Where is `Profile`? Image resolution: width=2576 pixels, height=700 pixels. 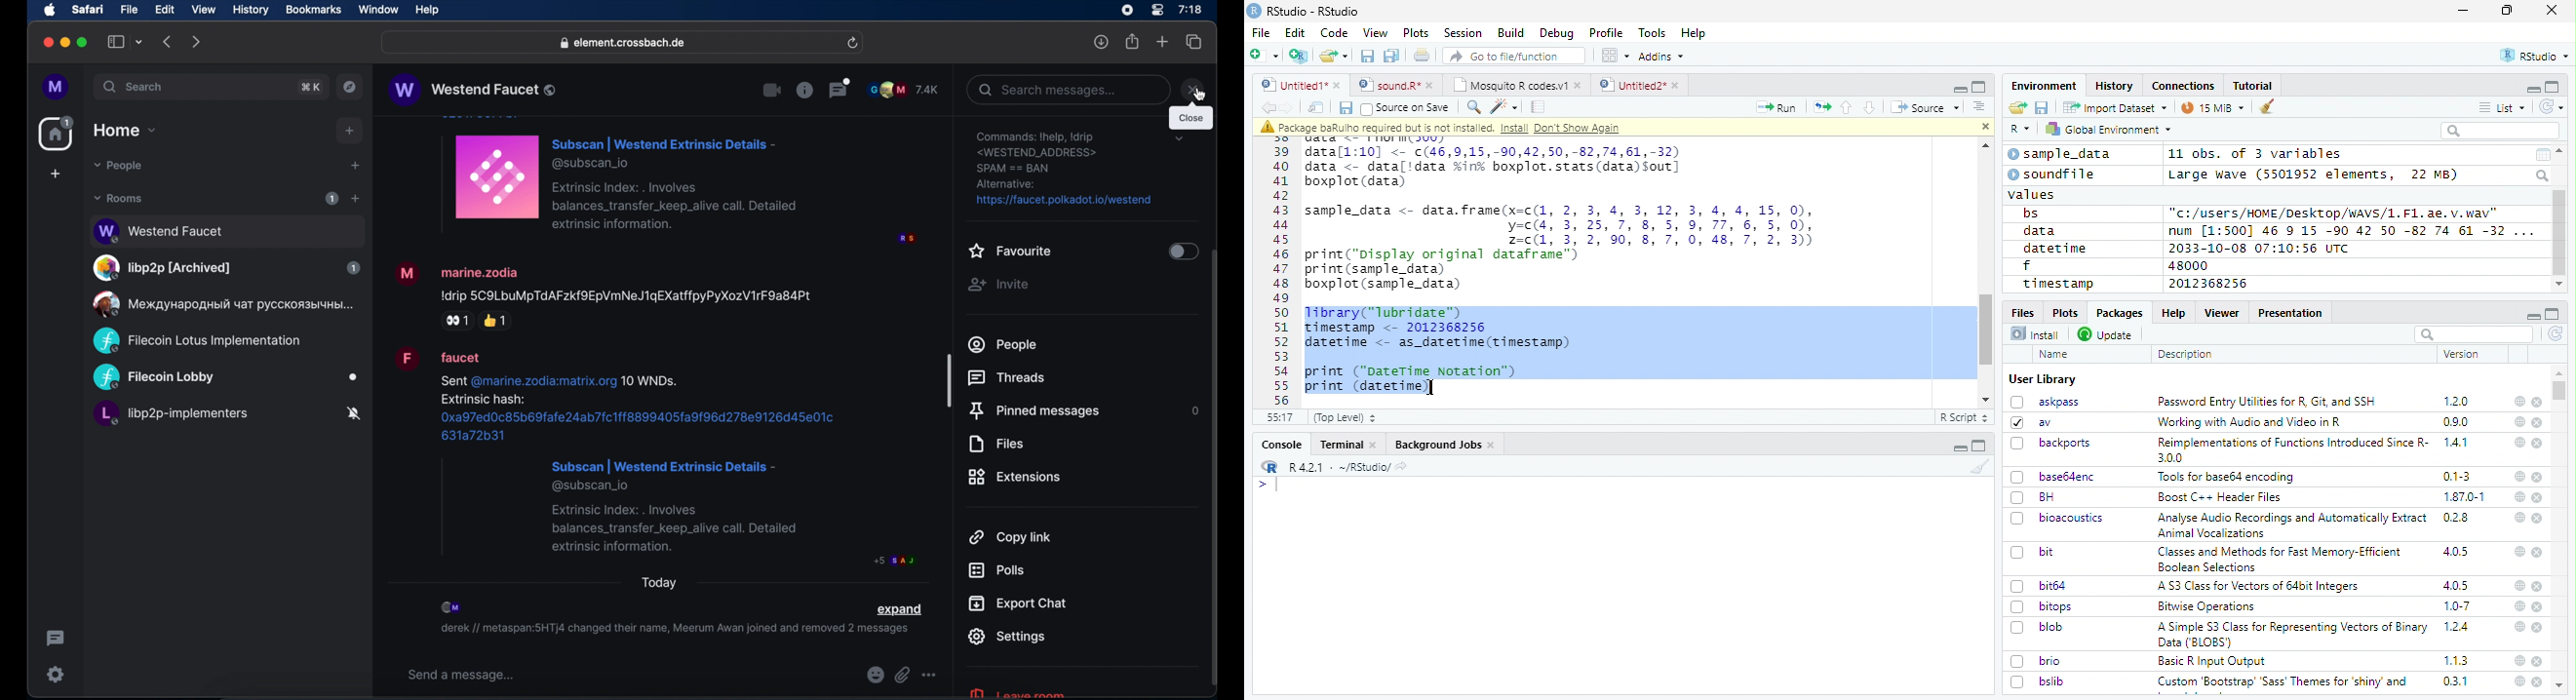 Profile is located at coordinates (1606, 33).